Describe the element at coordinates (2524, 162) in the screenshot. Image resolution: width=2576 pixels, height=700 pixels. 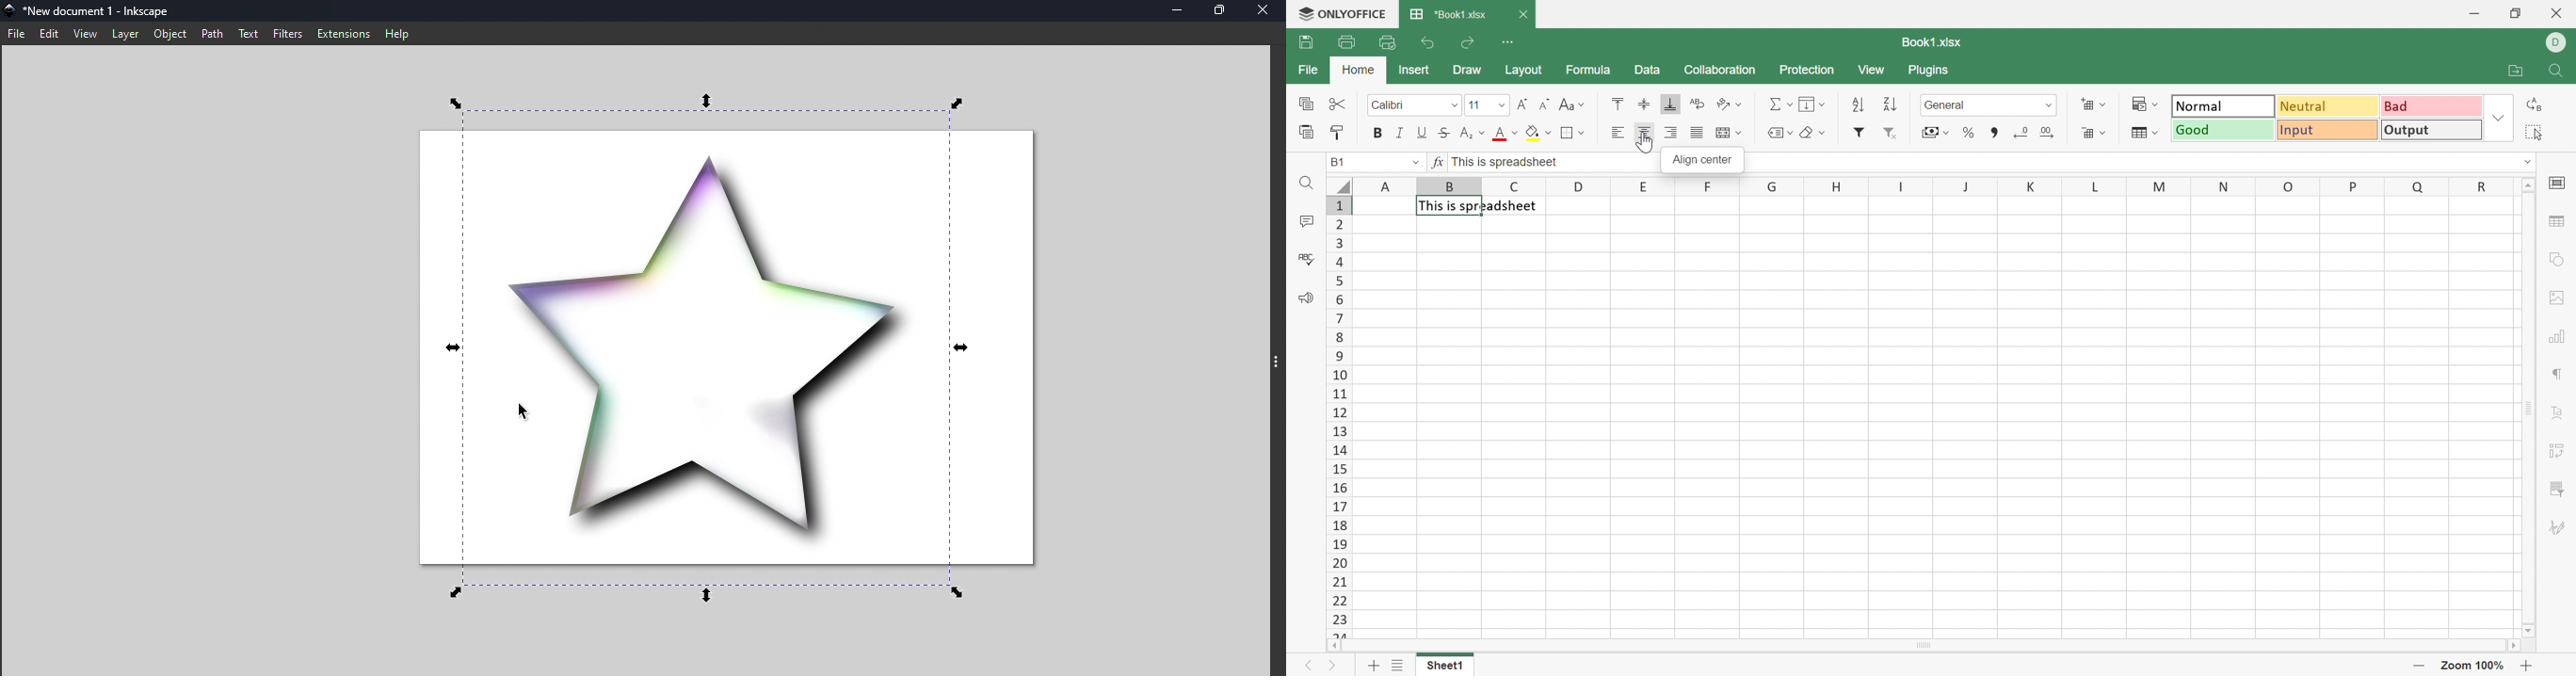
I see `Drop Down` at that location.